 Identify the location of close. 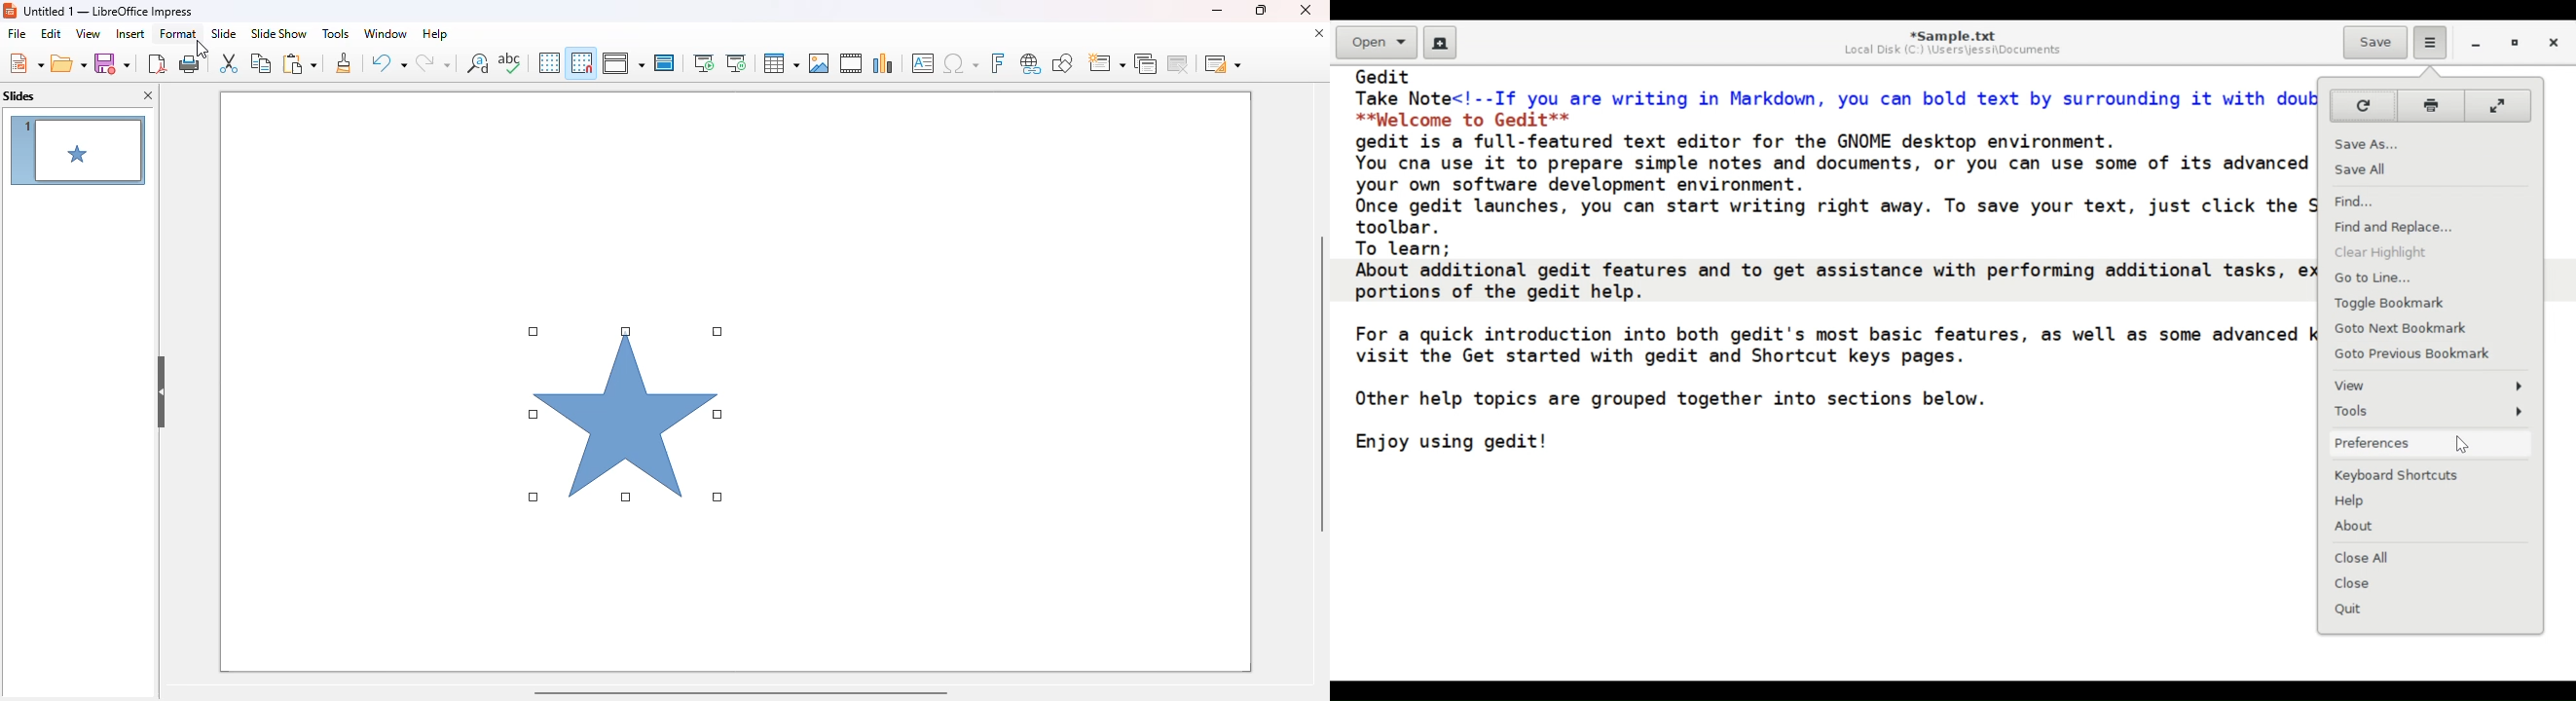
(1306, 10).